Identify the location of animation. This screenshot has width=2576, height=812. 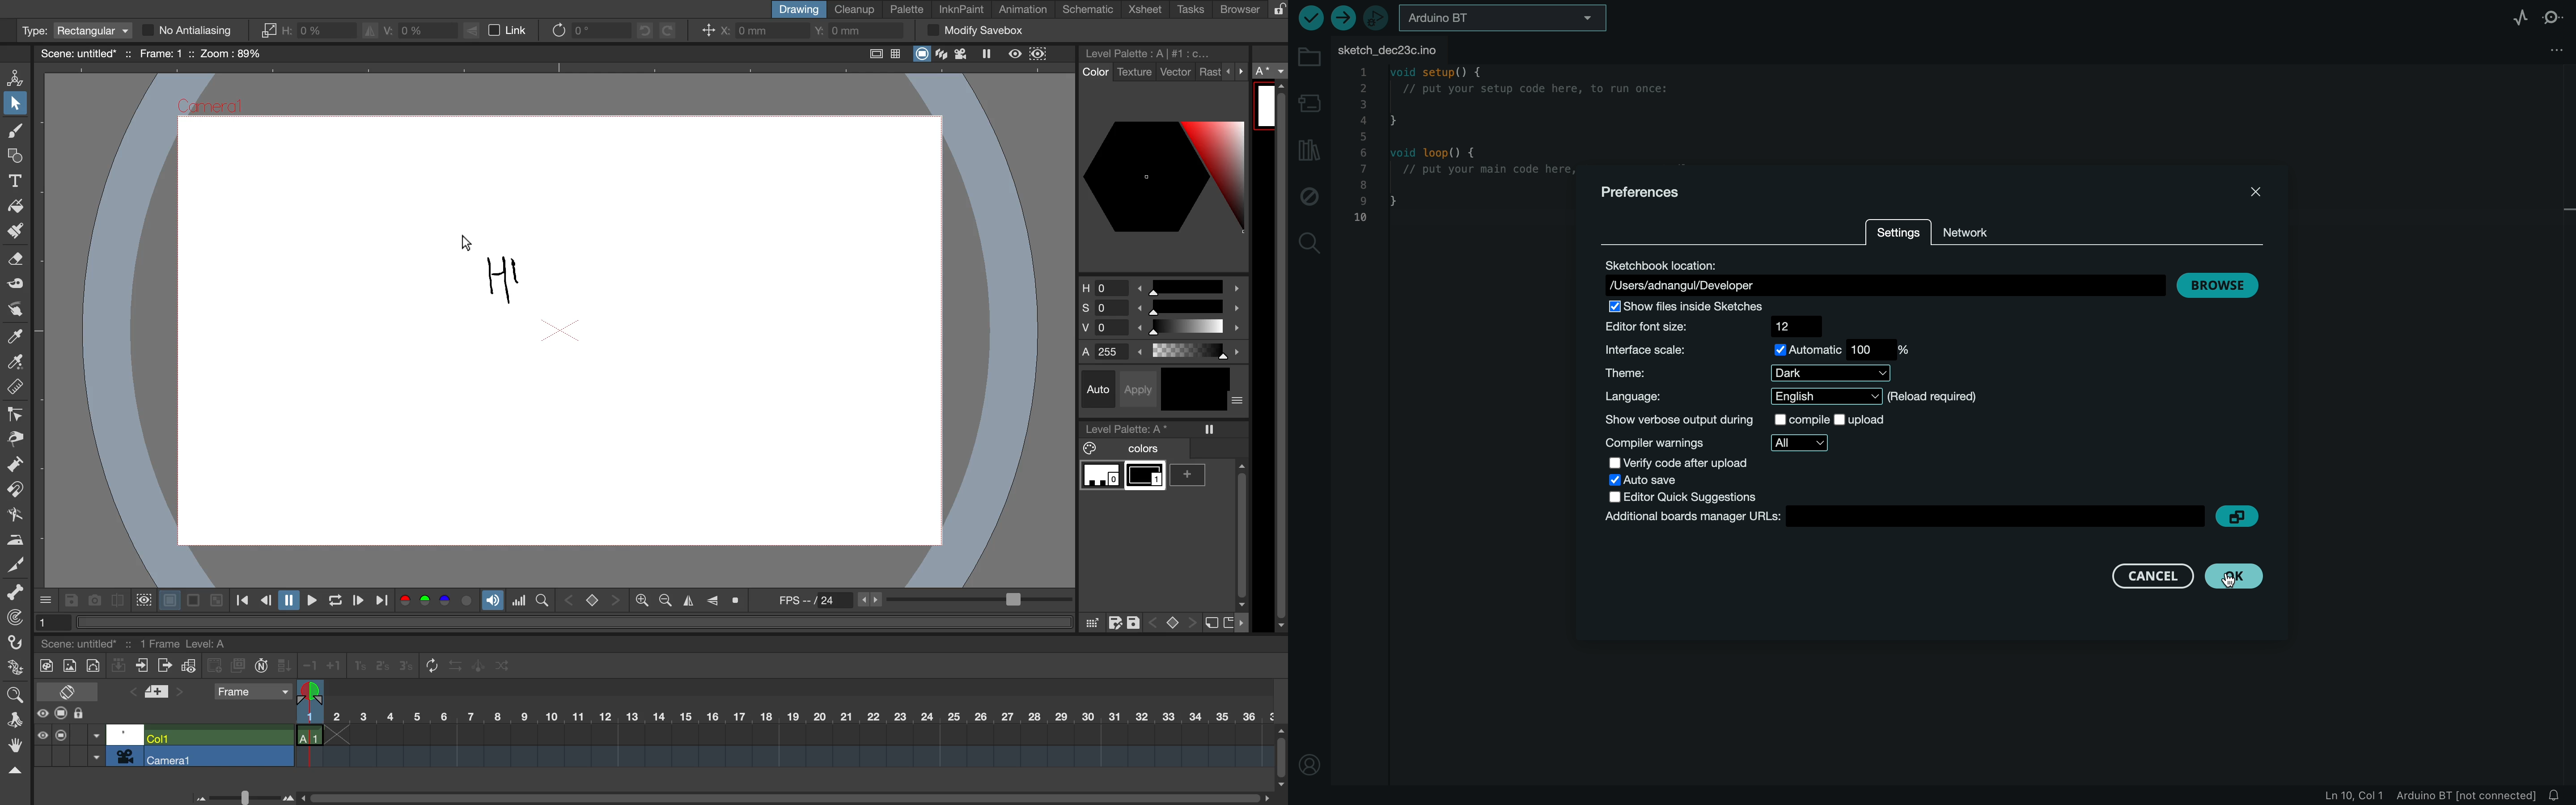
(1027, 10).